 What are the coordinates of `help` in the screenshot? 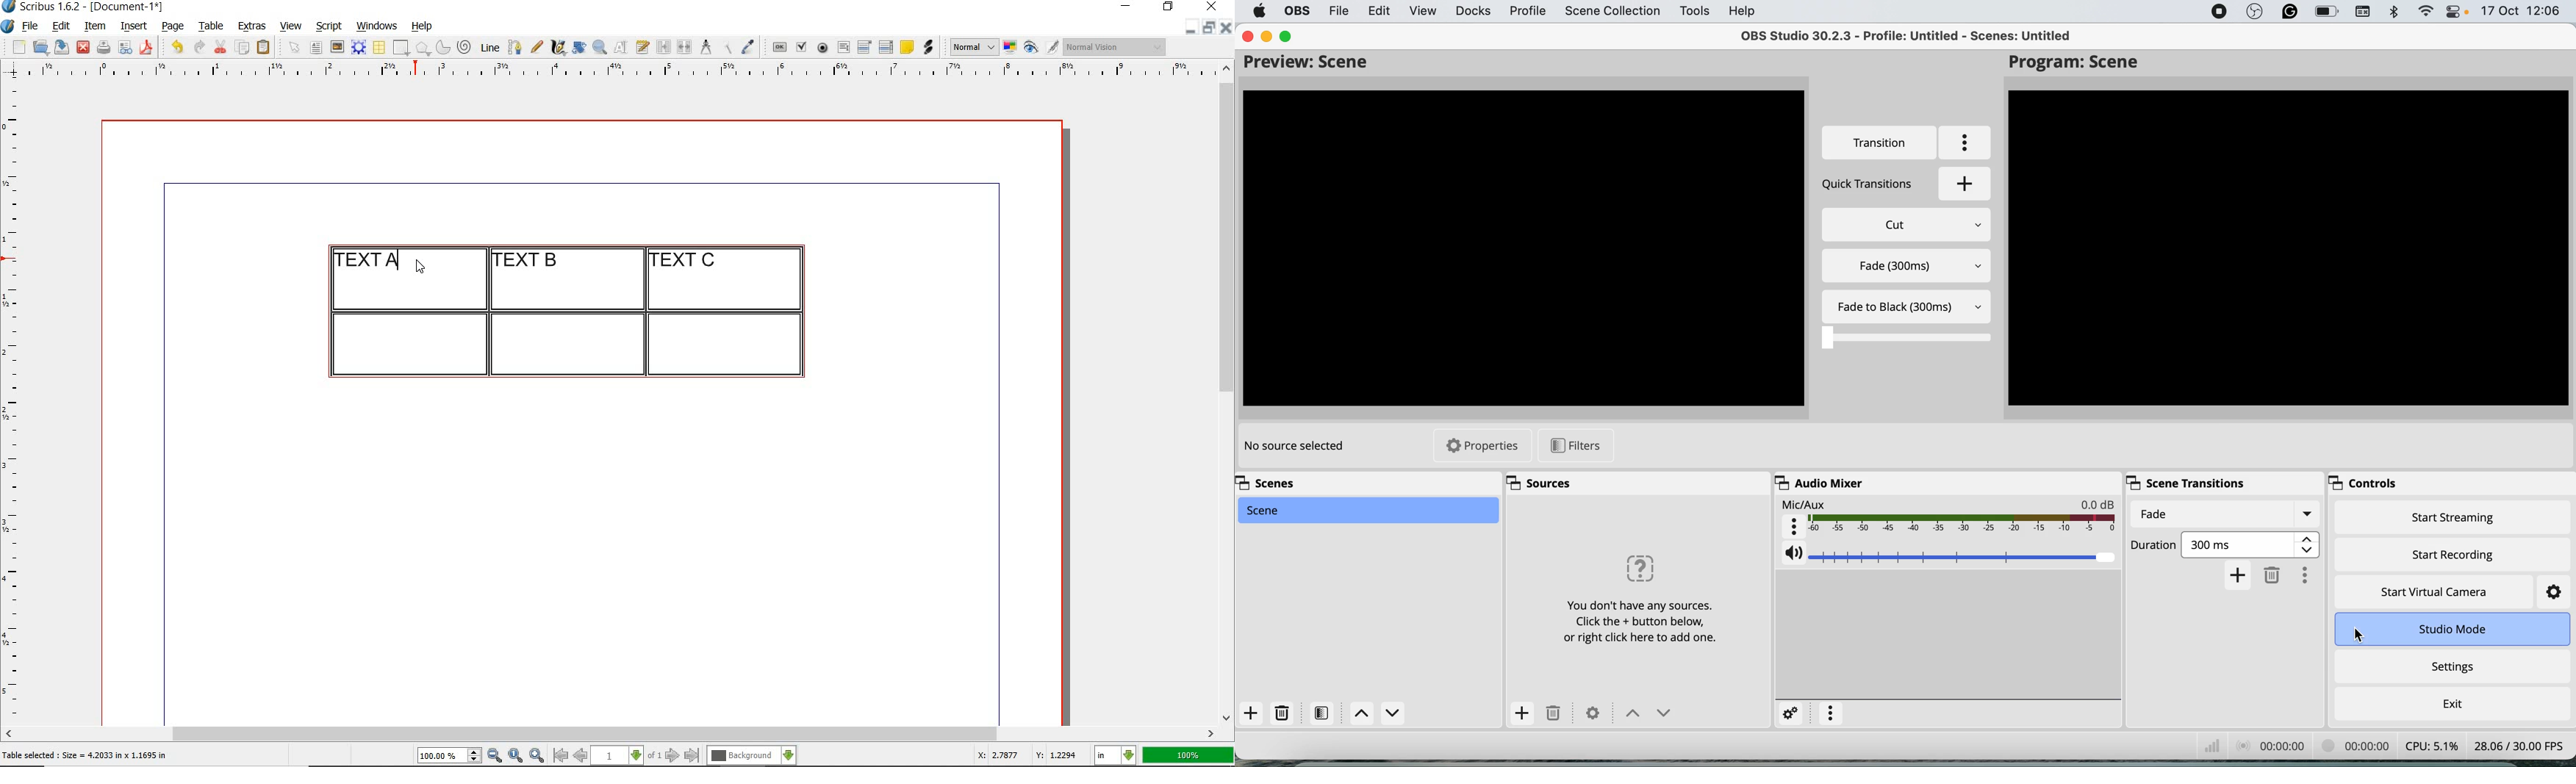 It's located at (1746, 10).